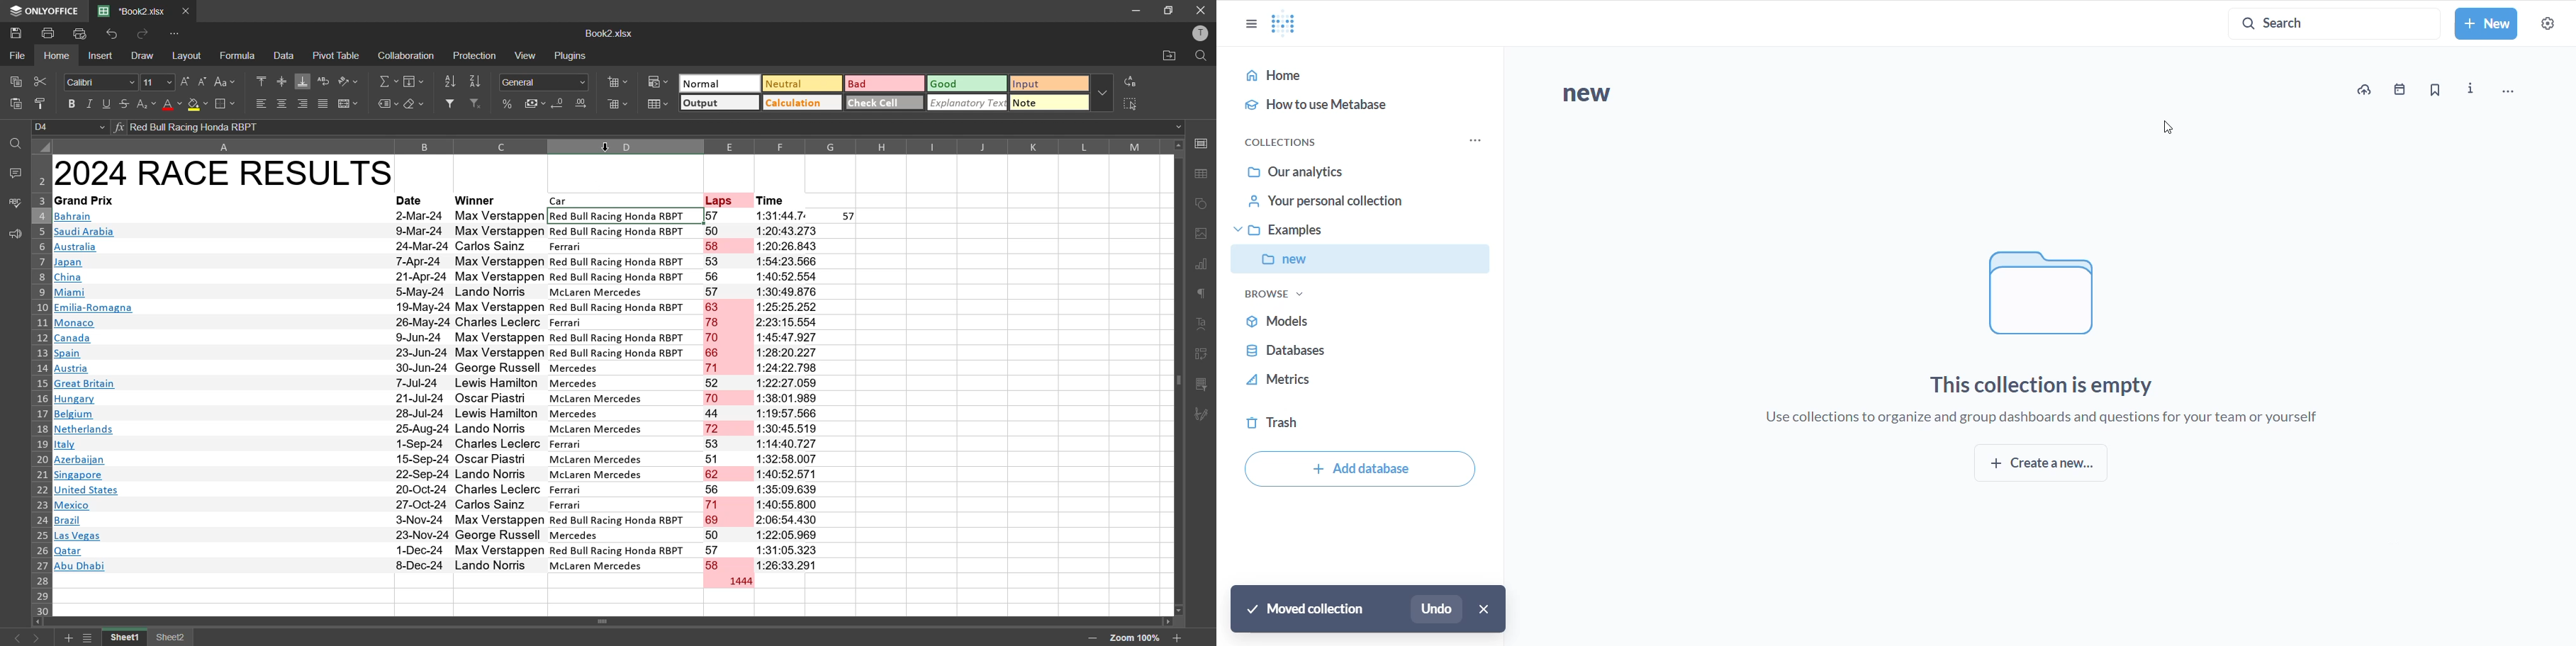  I want to click on pivot table, so click(337, 55).